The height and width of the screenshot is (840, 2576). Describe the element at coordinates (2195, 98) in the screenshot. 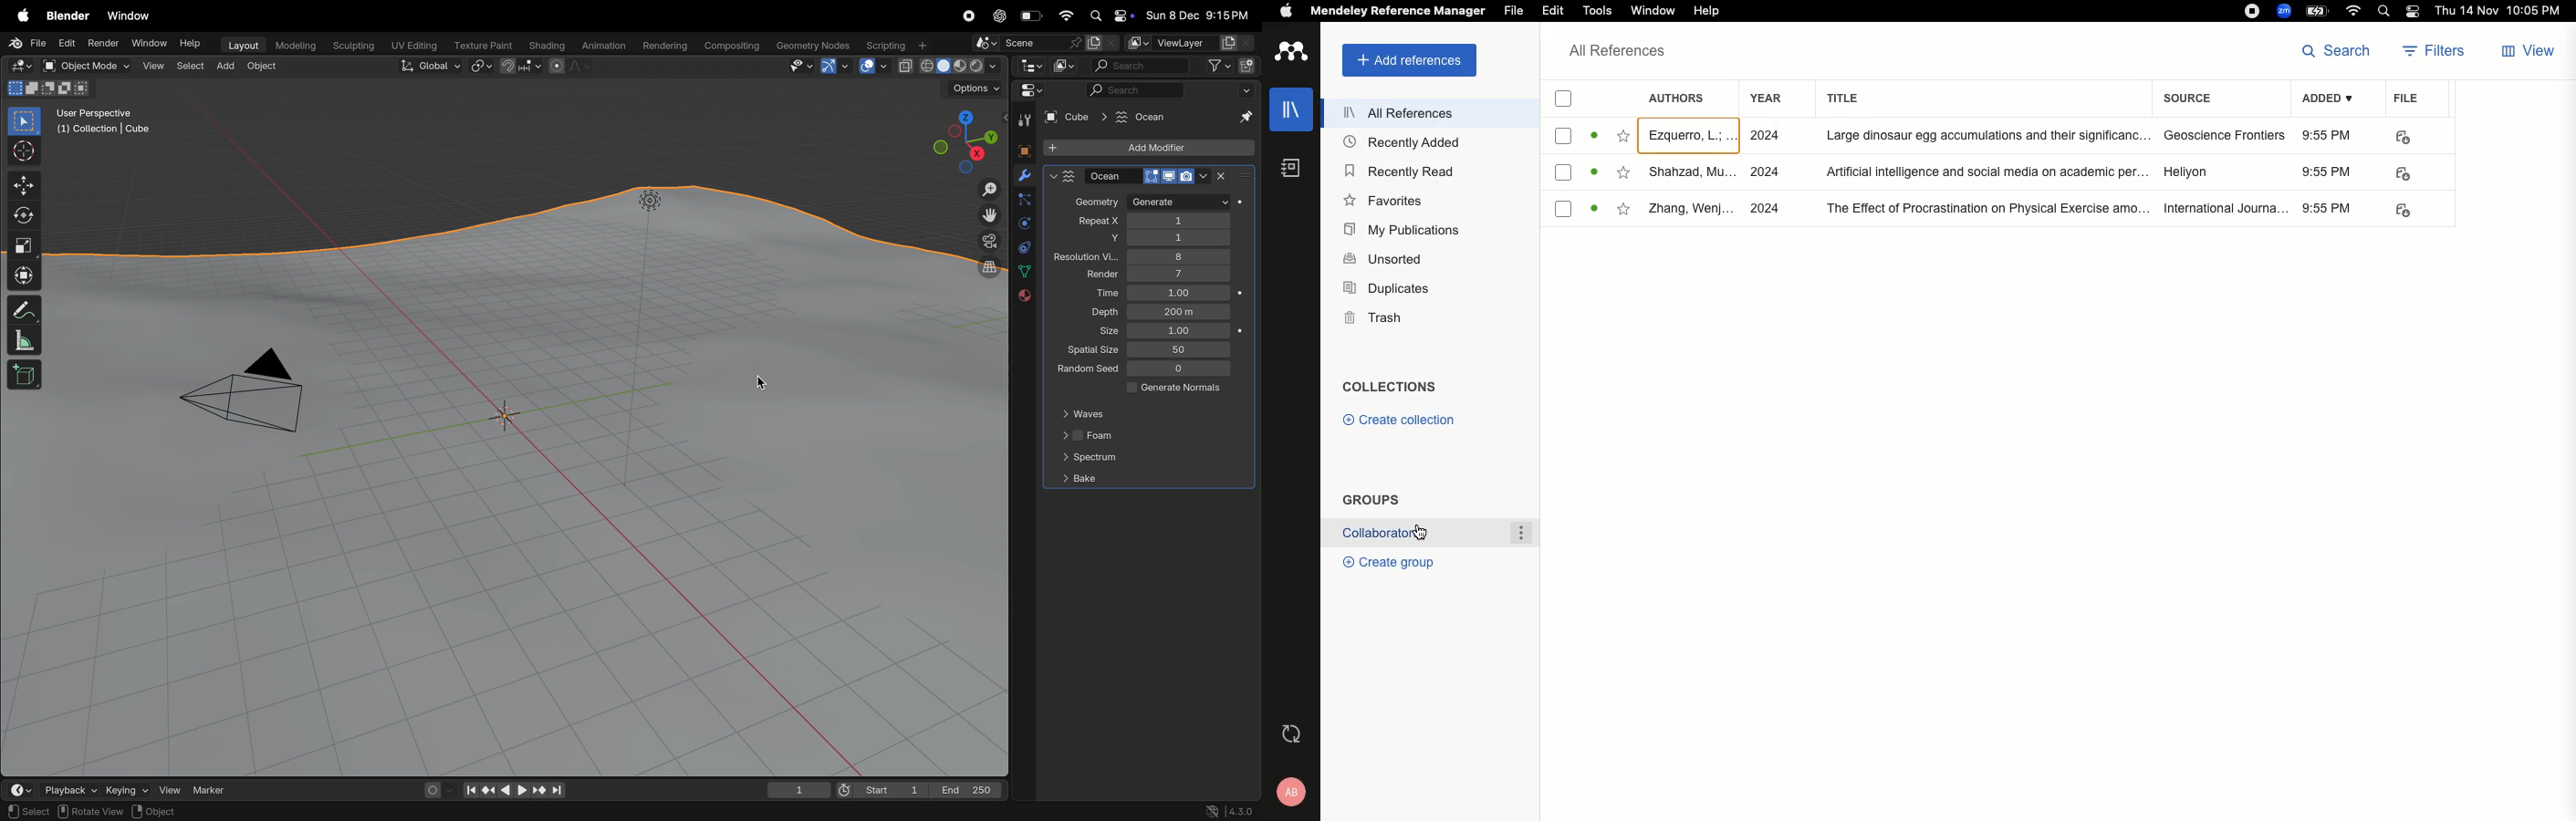

I see `Source` at that location.